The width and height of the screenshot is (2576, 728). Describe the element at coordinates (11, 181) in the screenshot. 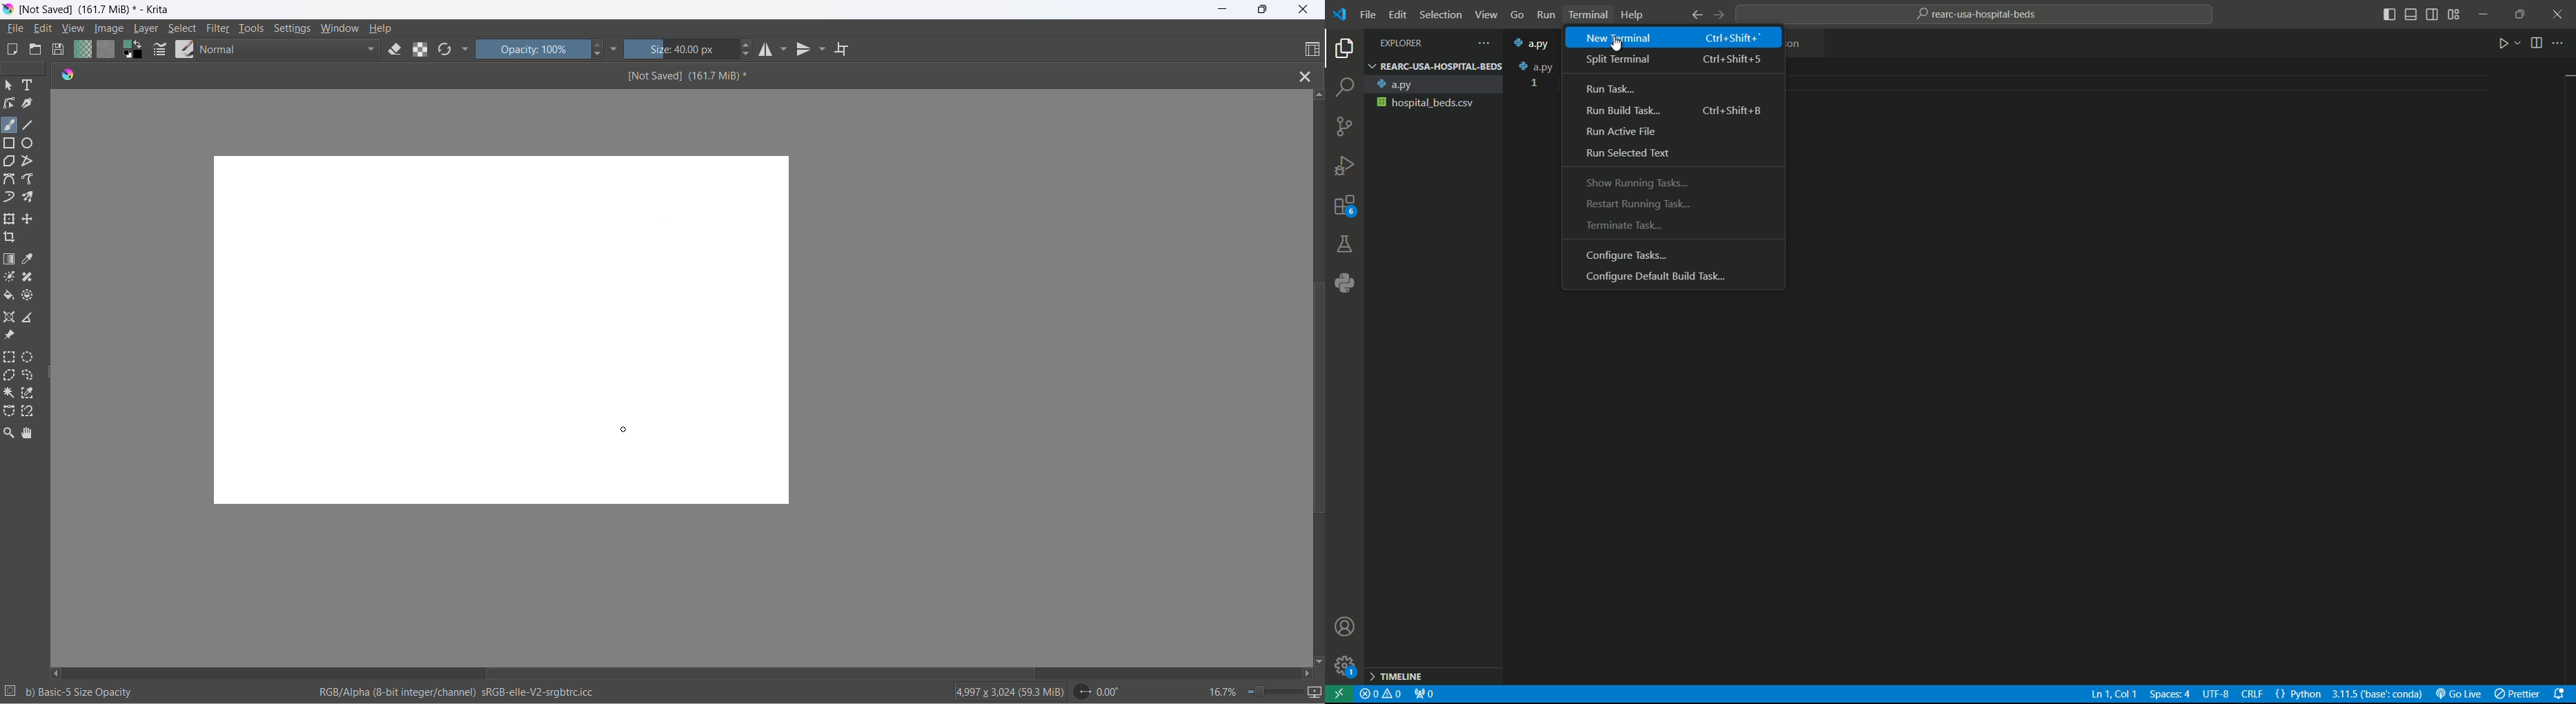

I see `Bezier curve tool ` at that location.